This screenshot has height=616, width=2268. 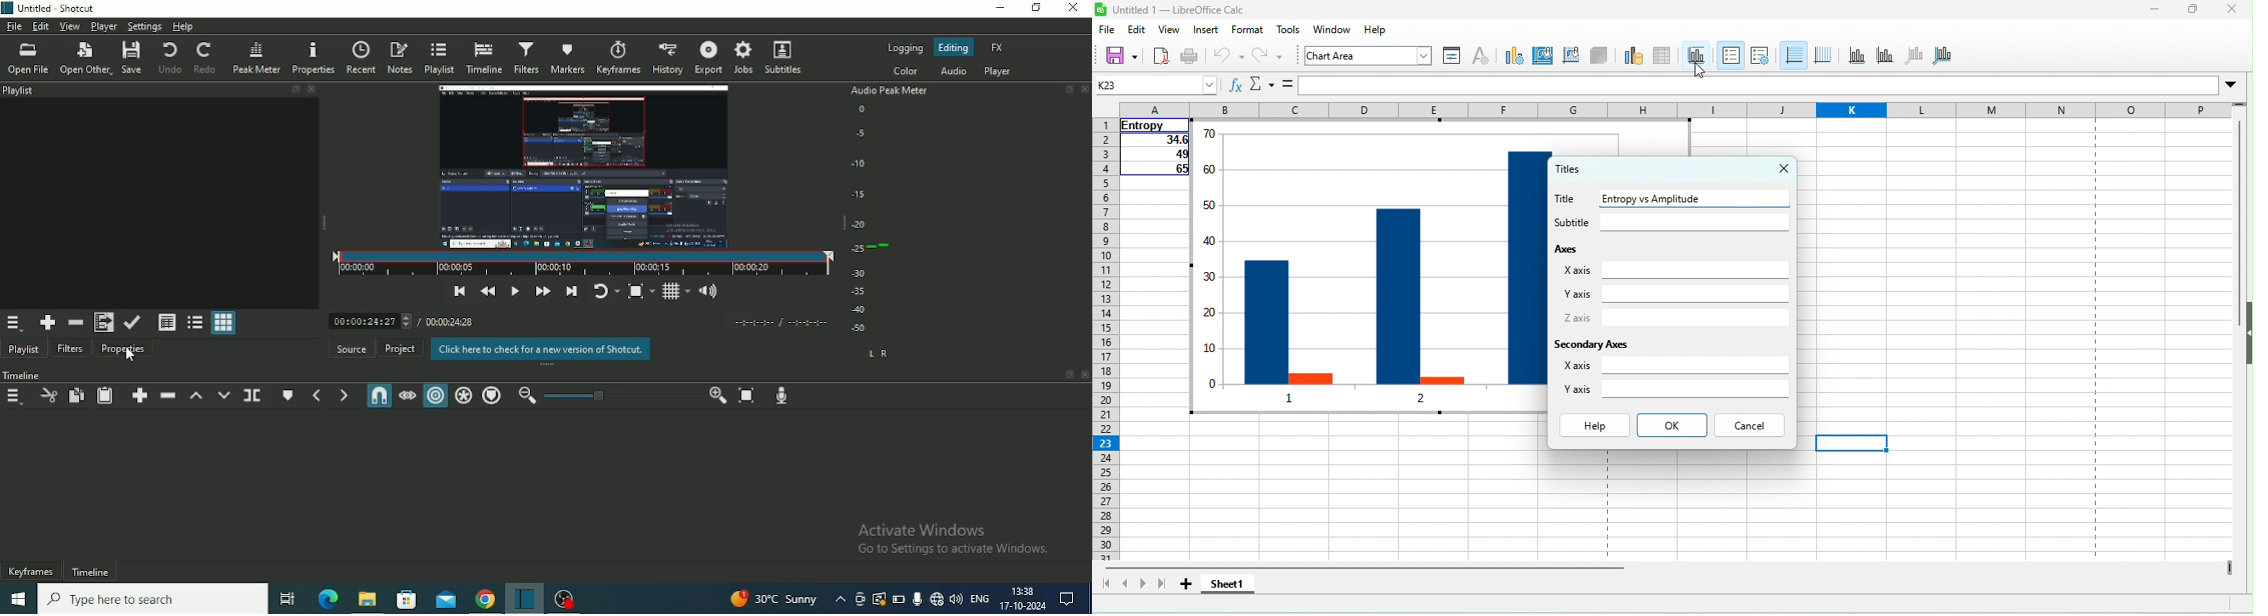 I want to click on Previous Marker, so click(x=316, y=395).